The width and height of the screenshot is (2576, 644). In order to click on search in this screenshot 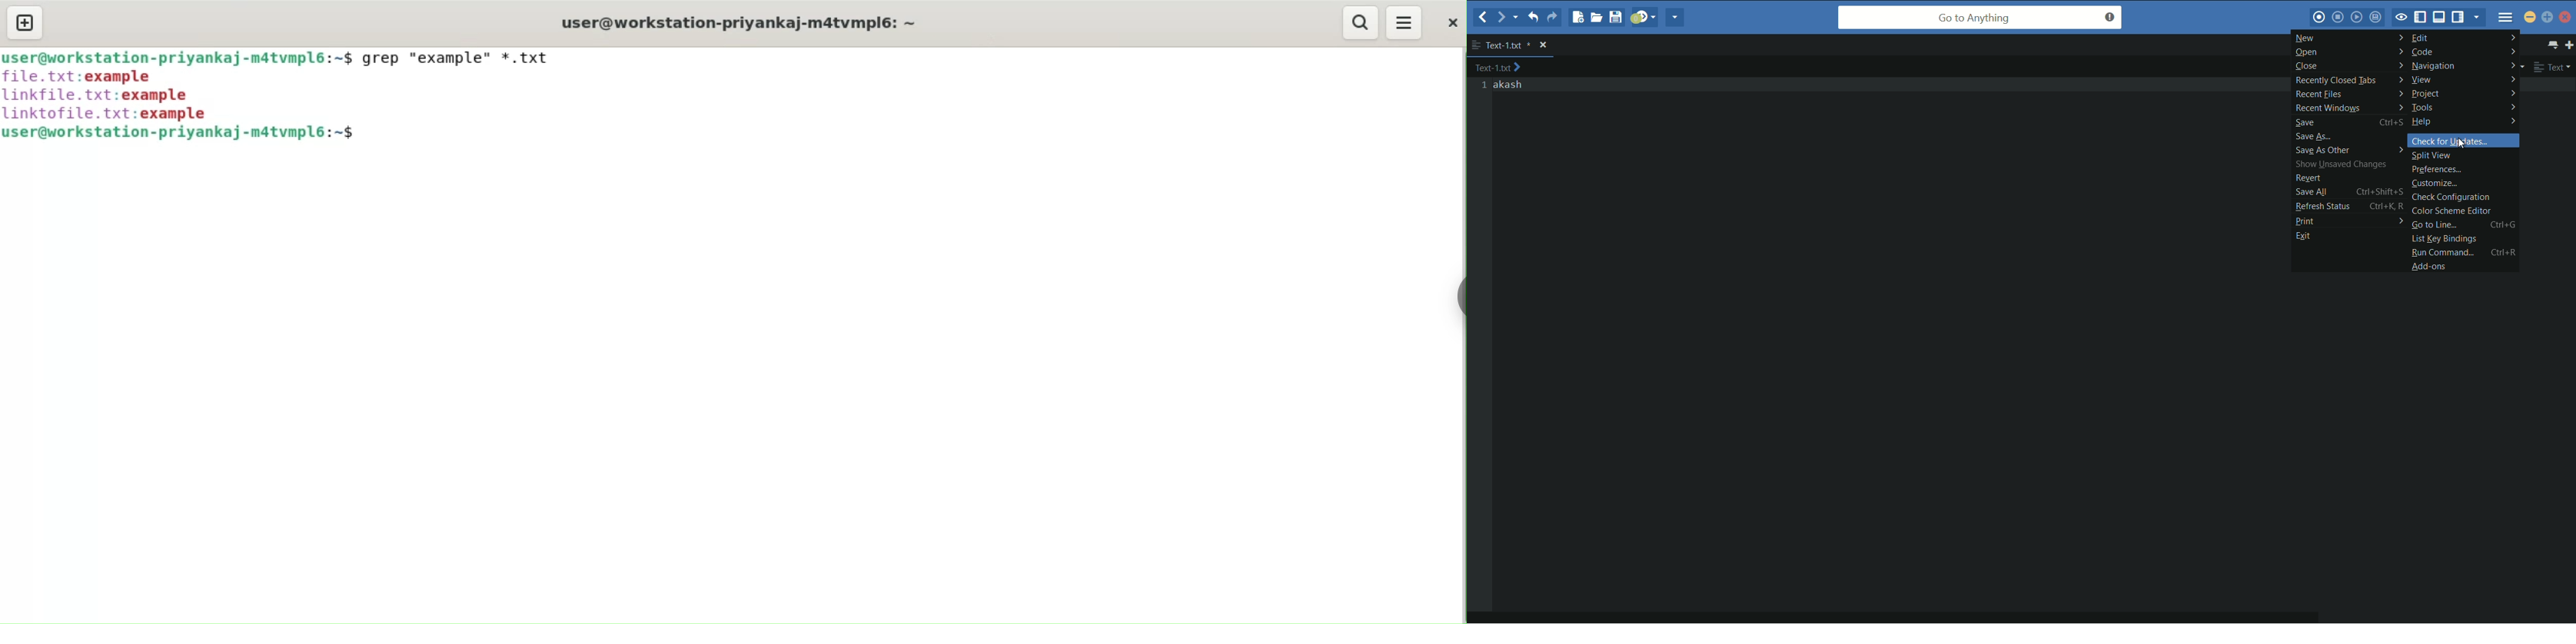, I will do `click(1361, 22)`.